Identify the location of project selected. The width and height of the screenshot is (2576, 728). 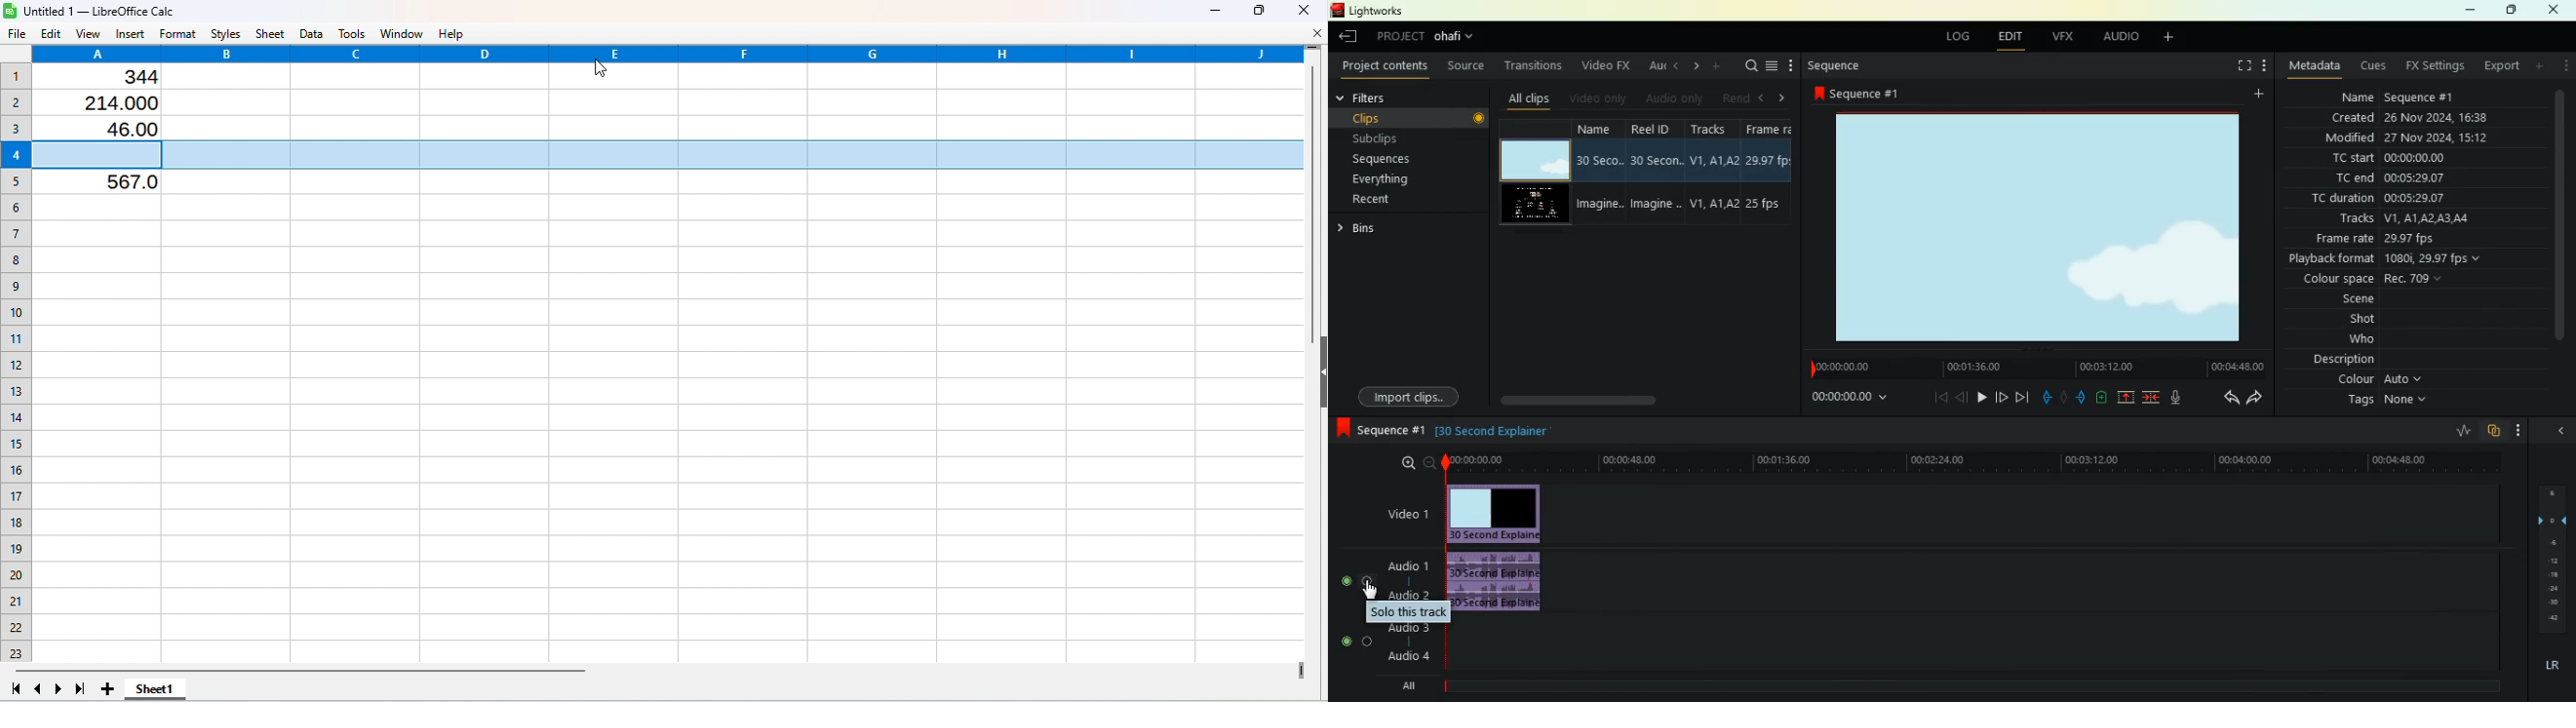
(1427, 35).